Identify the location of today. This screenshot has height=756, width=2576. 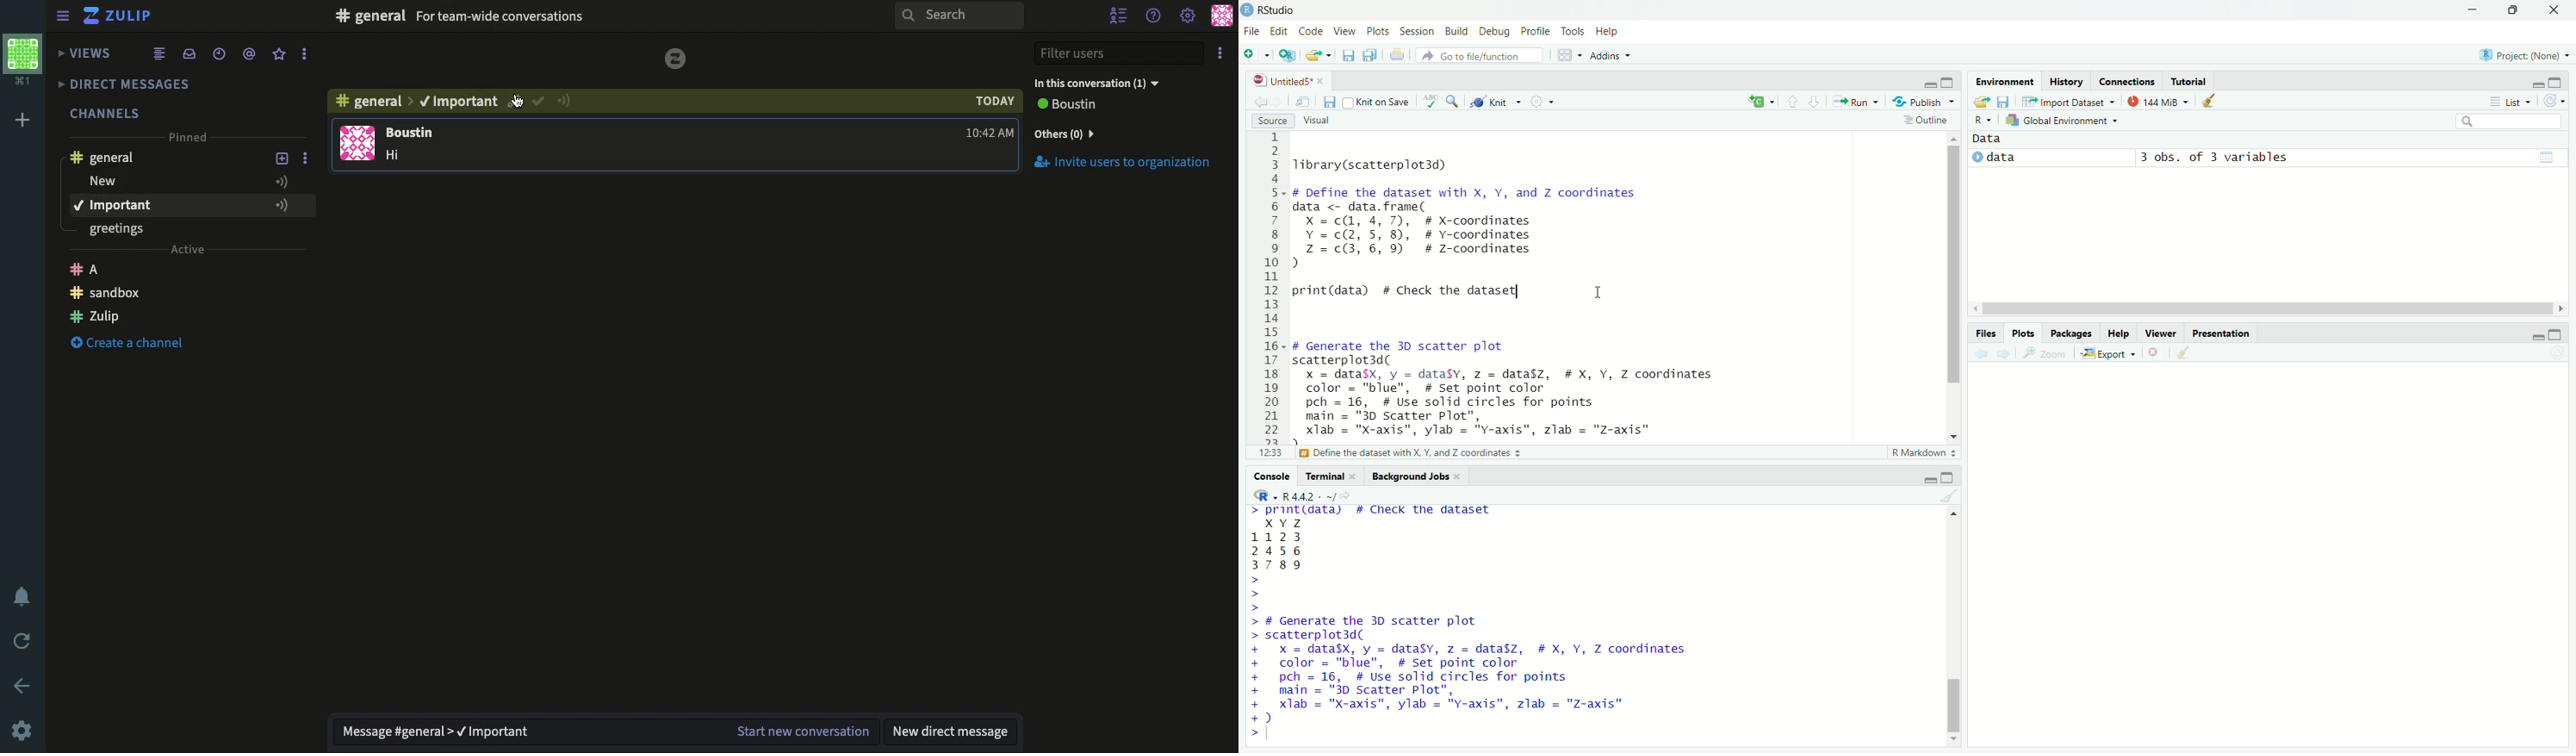
(992, 101).